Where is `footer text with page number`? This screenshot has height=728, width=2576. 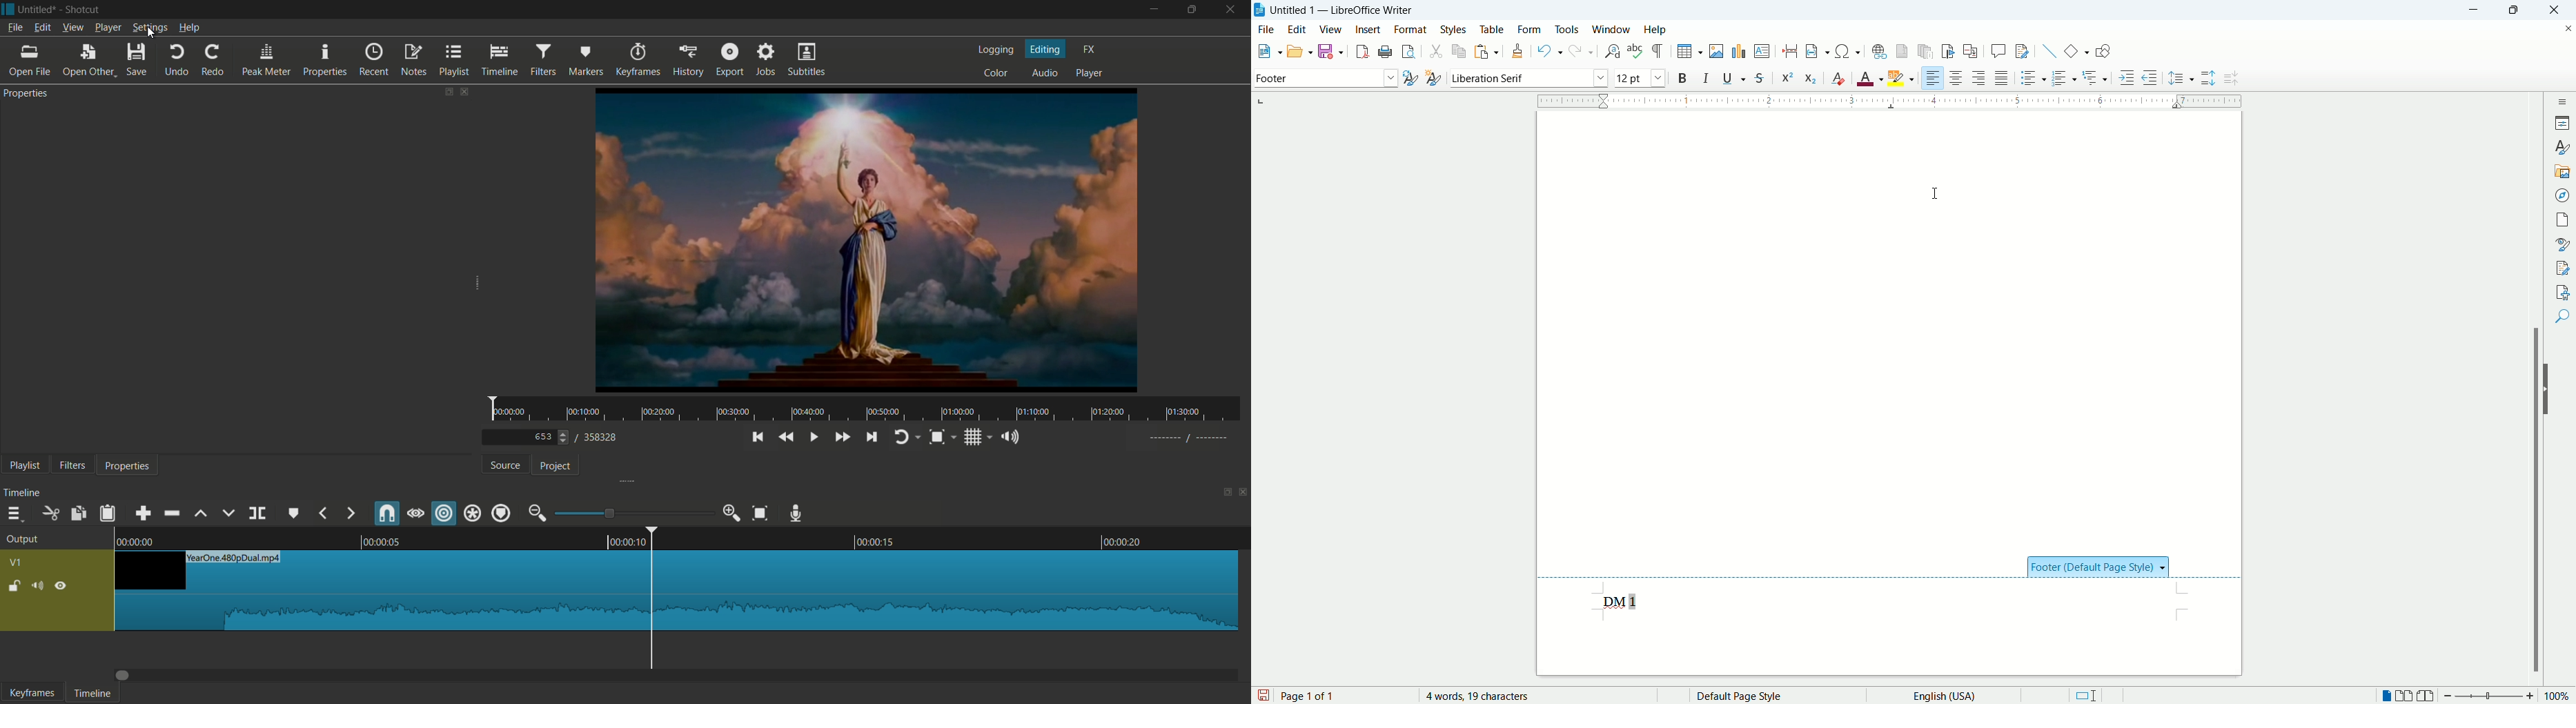 footer text with page number is located at coordinates (1621, 601).